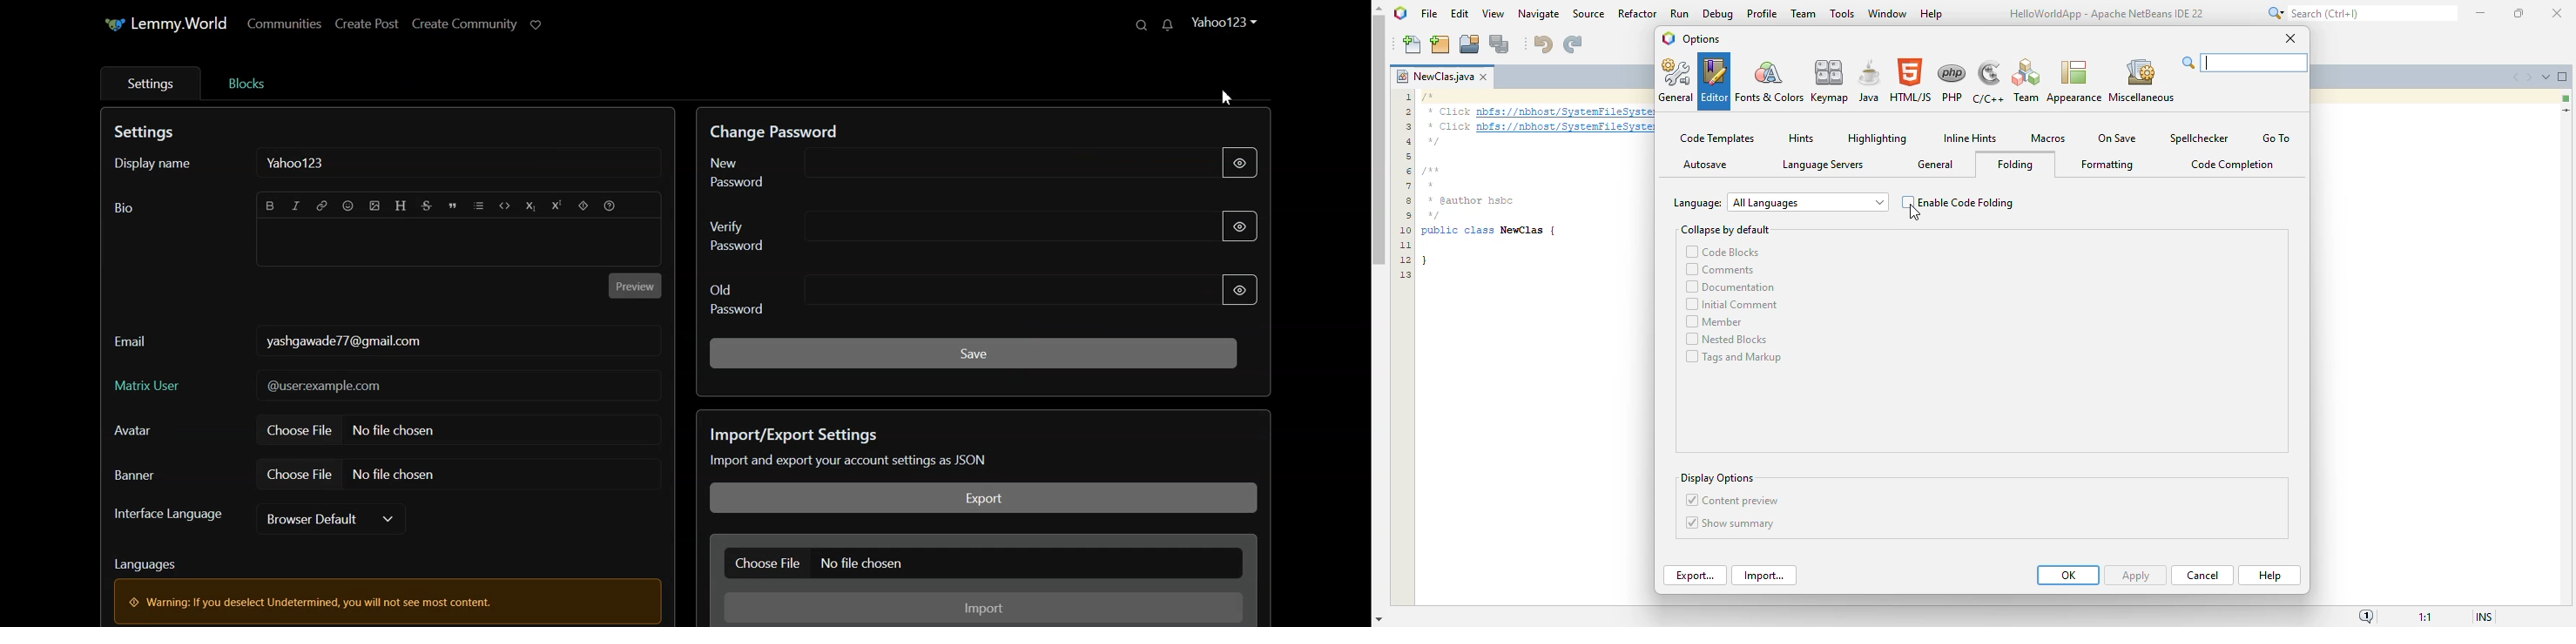 The width and height of the screenshot is (2576, 644). What do you see at coordinates (1726, 287) in the screenshot?
I see `documentation` at bounding box center [1726, 287].